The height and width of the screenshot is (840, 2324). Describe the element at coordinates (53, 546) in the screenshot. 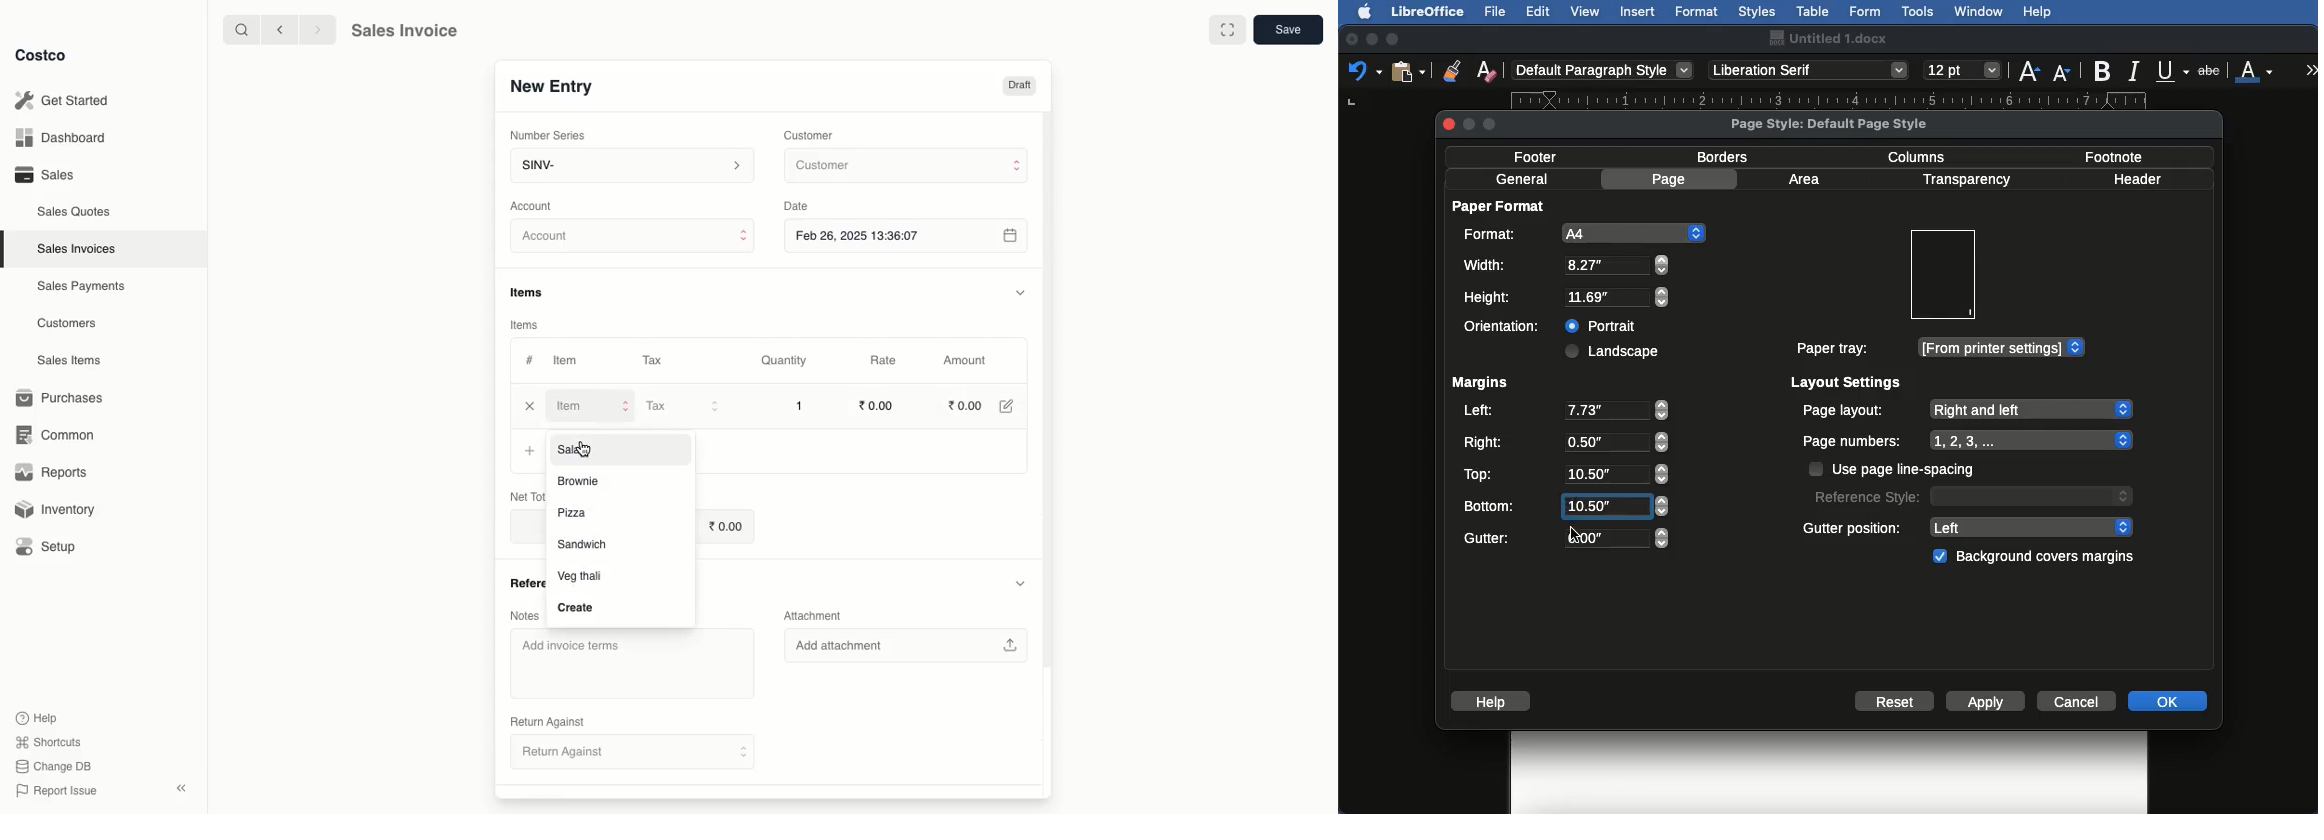

I see `Setup` at that location.